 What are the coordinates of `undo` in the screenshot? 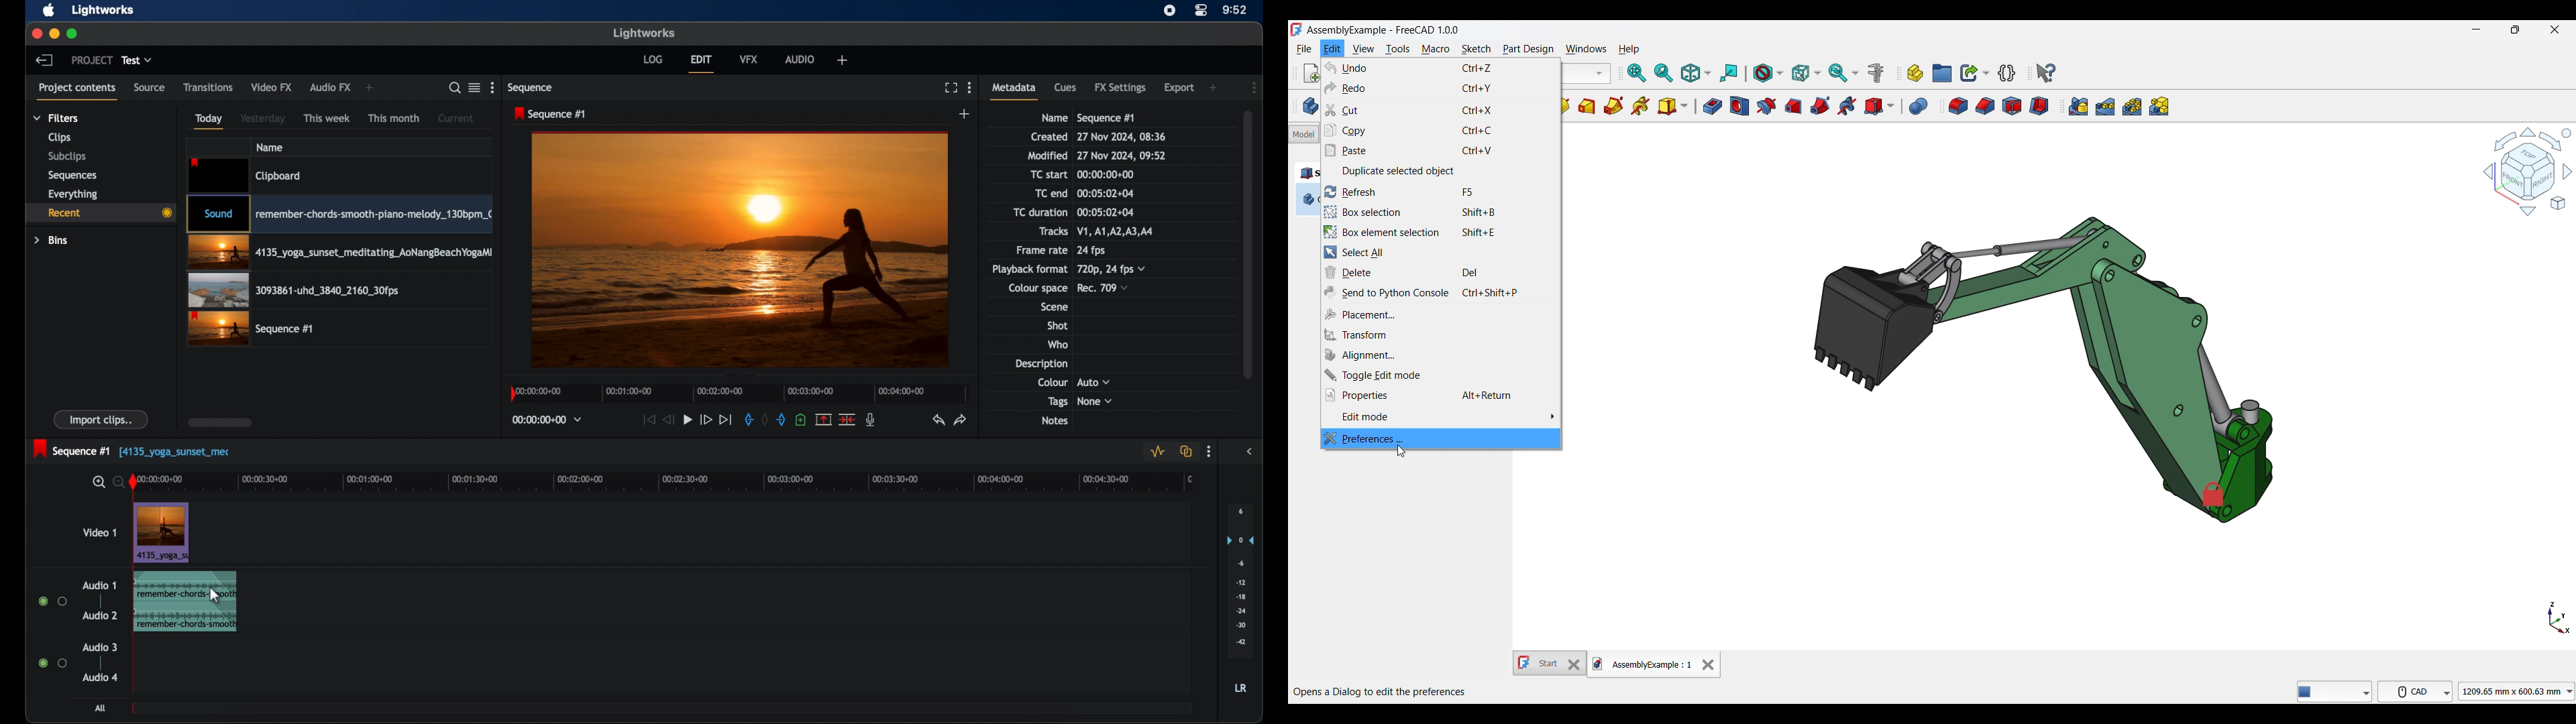 It's located at (937, 420).